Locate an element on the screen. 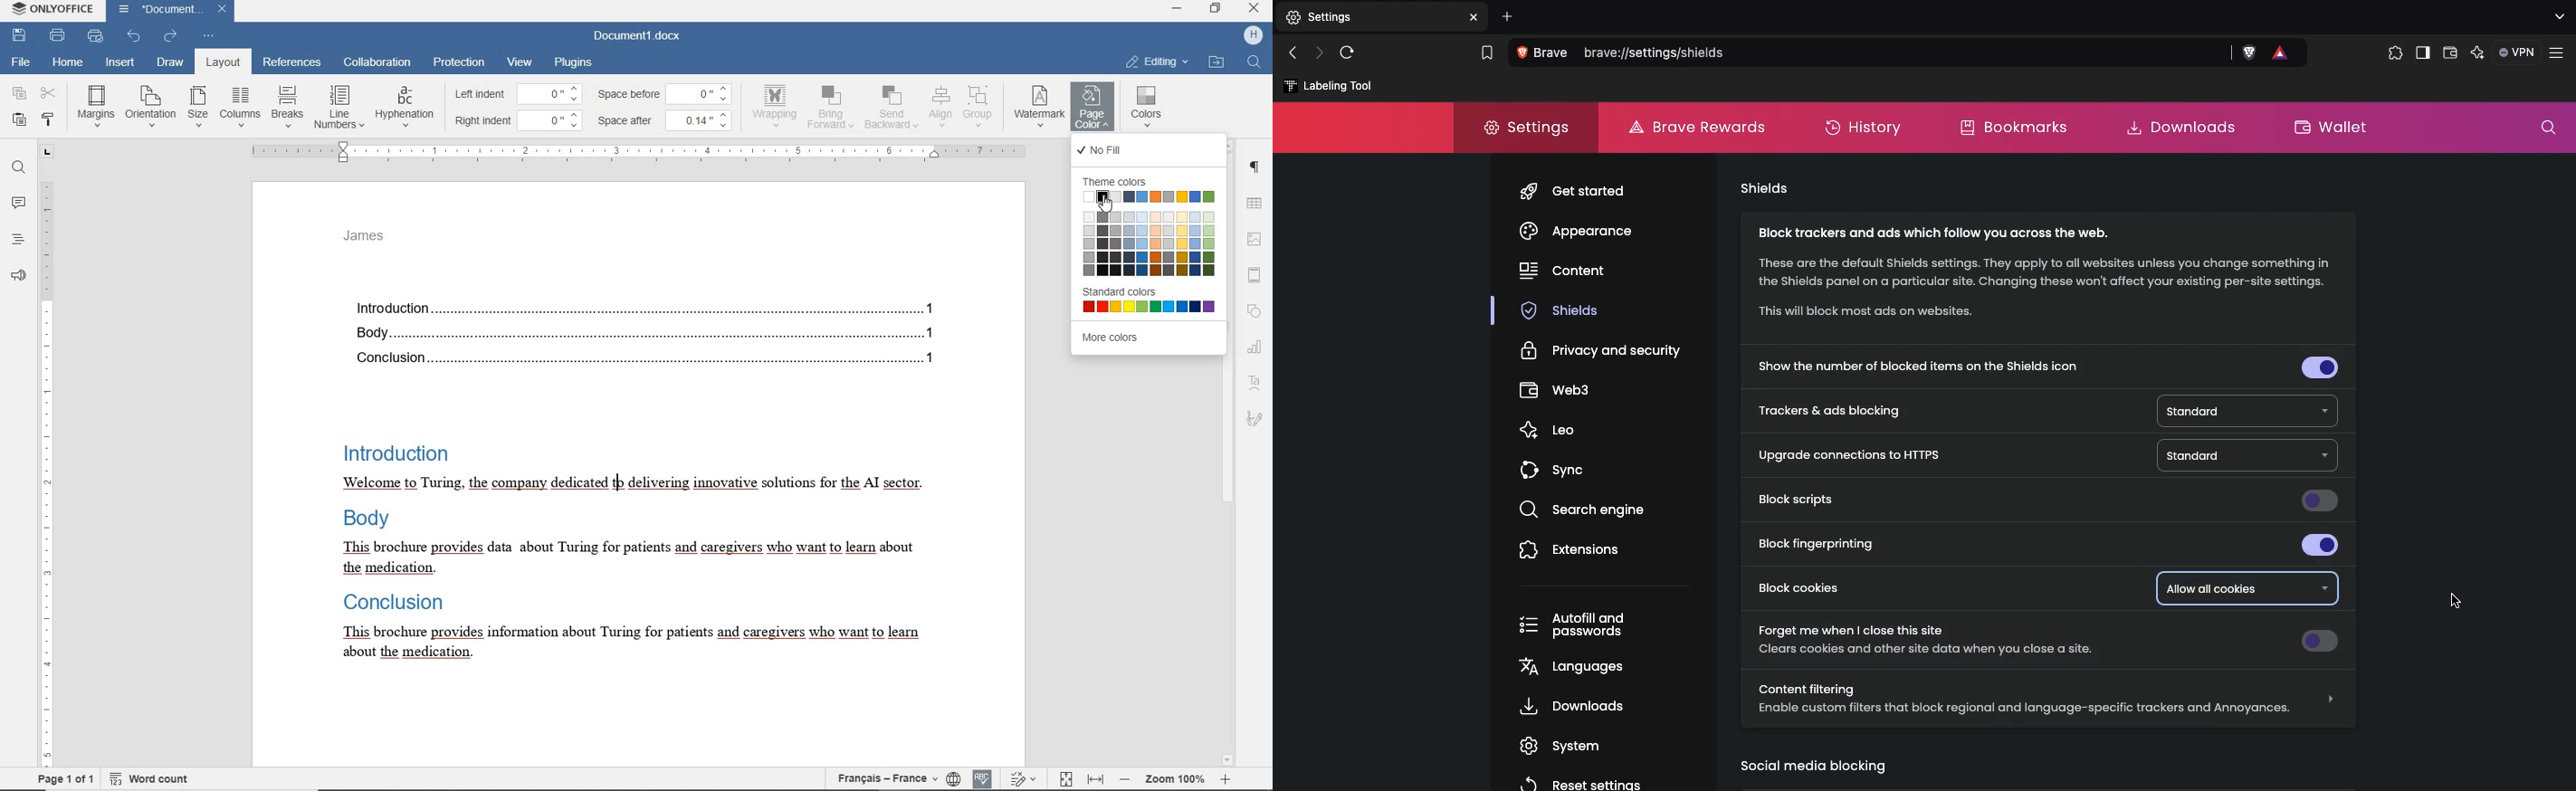  text language is located at coordinates (884, 777).